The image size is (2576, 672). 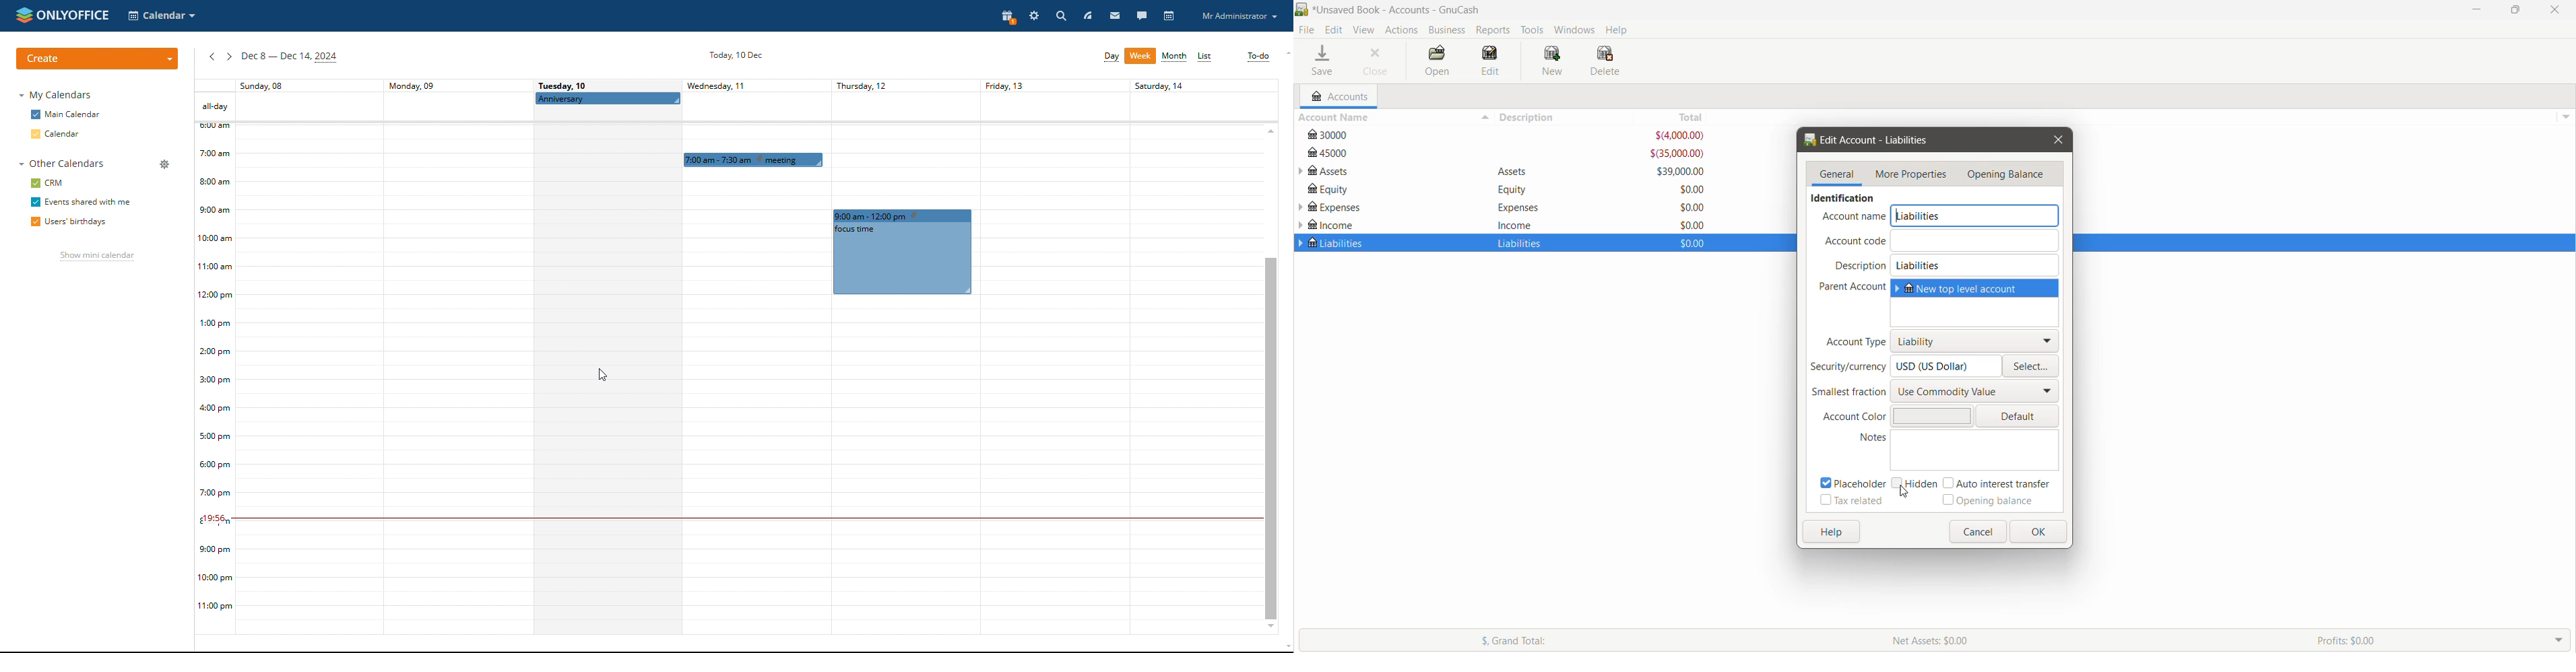 What do you see at coordinates (1831, 533) in the screenshot?
I see `Help` at bounding box center [1831, 533].